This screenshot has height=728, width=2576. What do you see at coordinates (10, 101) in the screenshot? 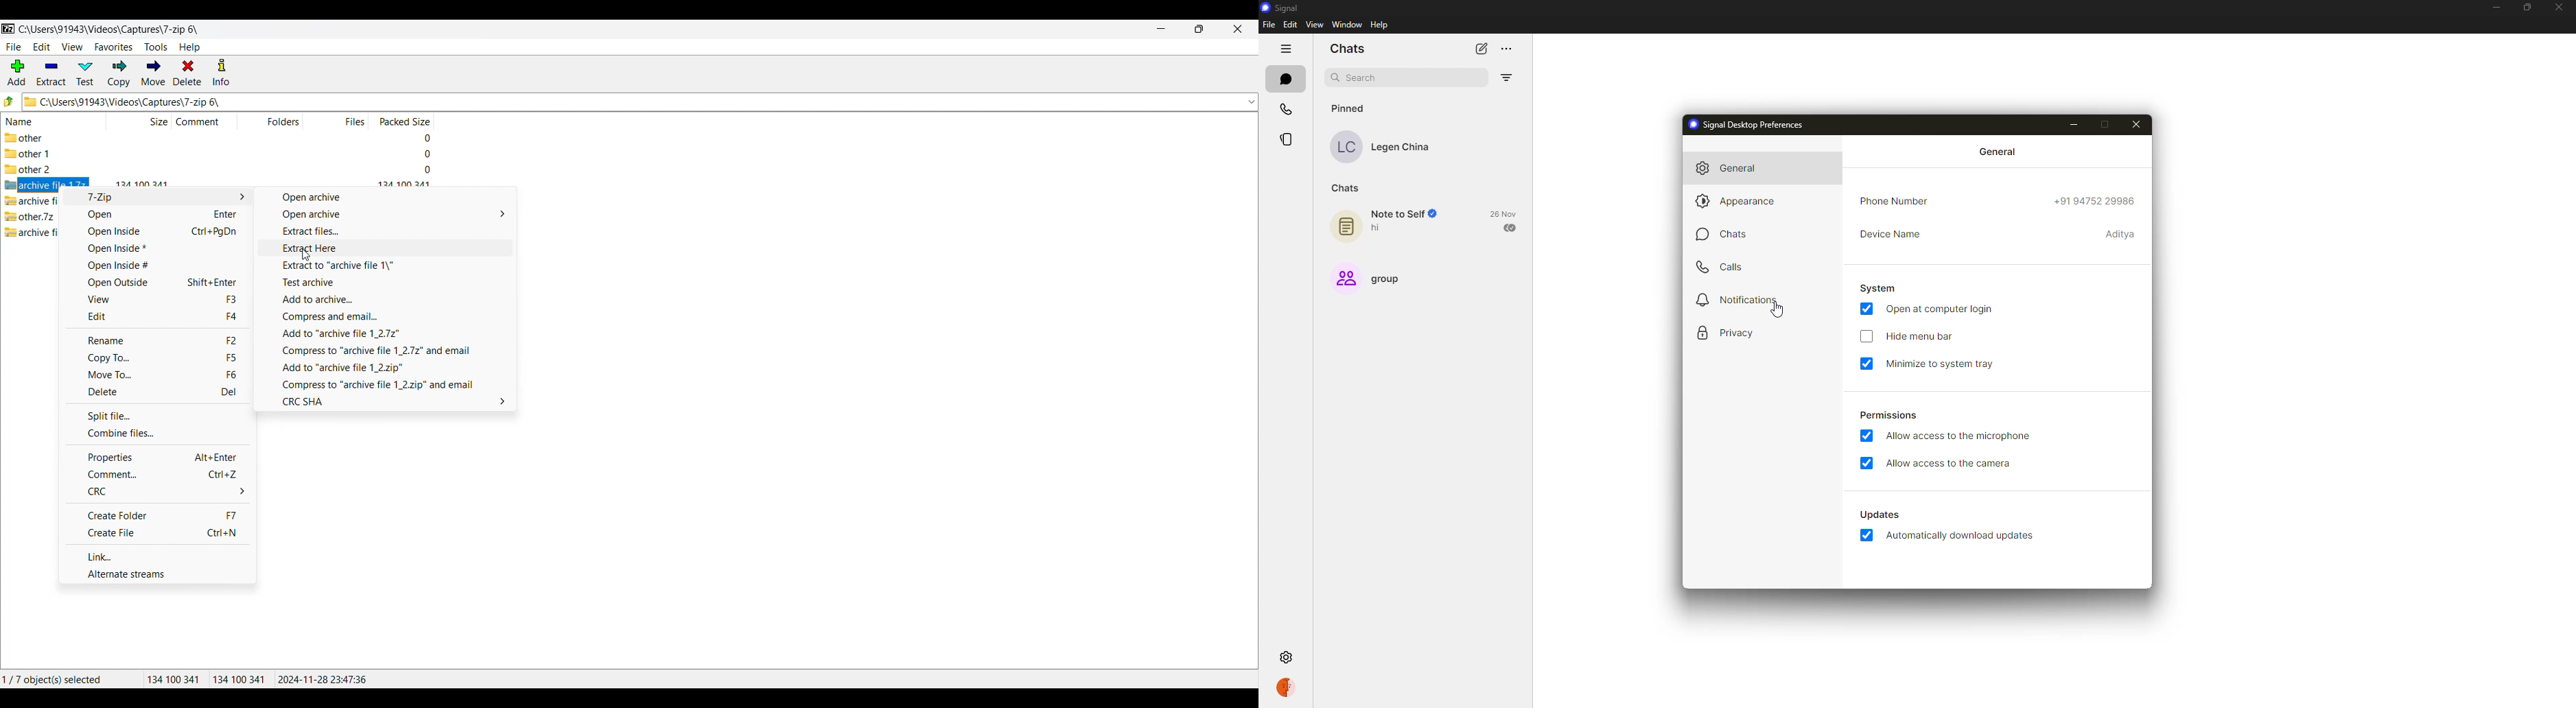
I see `Go to previous folder` at bounding box center [10, 101].